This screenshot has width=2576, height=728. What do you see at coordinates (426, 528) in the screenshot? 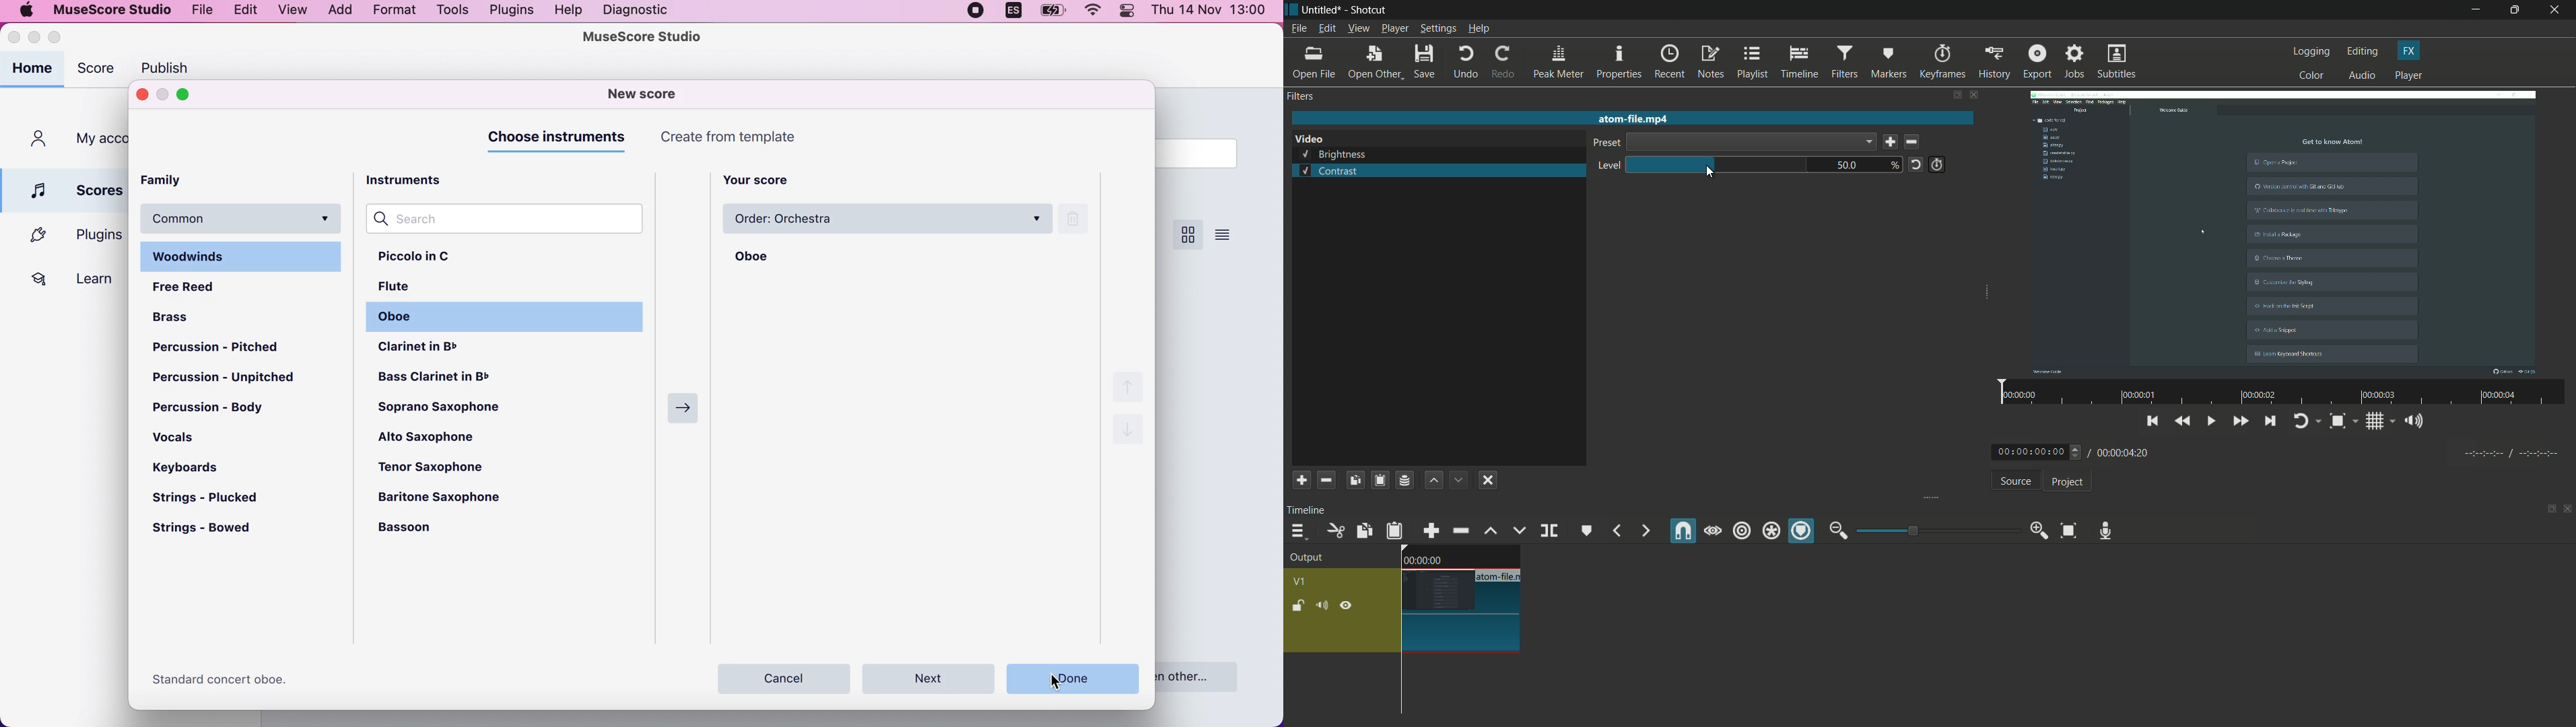
I see `bassoon` at bounding box center [426, 528].